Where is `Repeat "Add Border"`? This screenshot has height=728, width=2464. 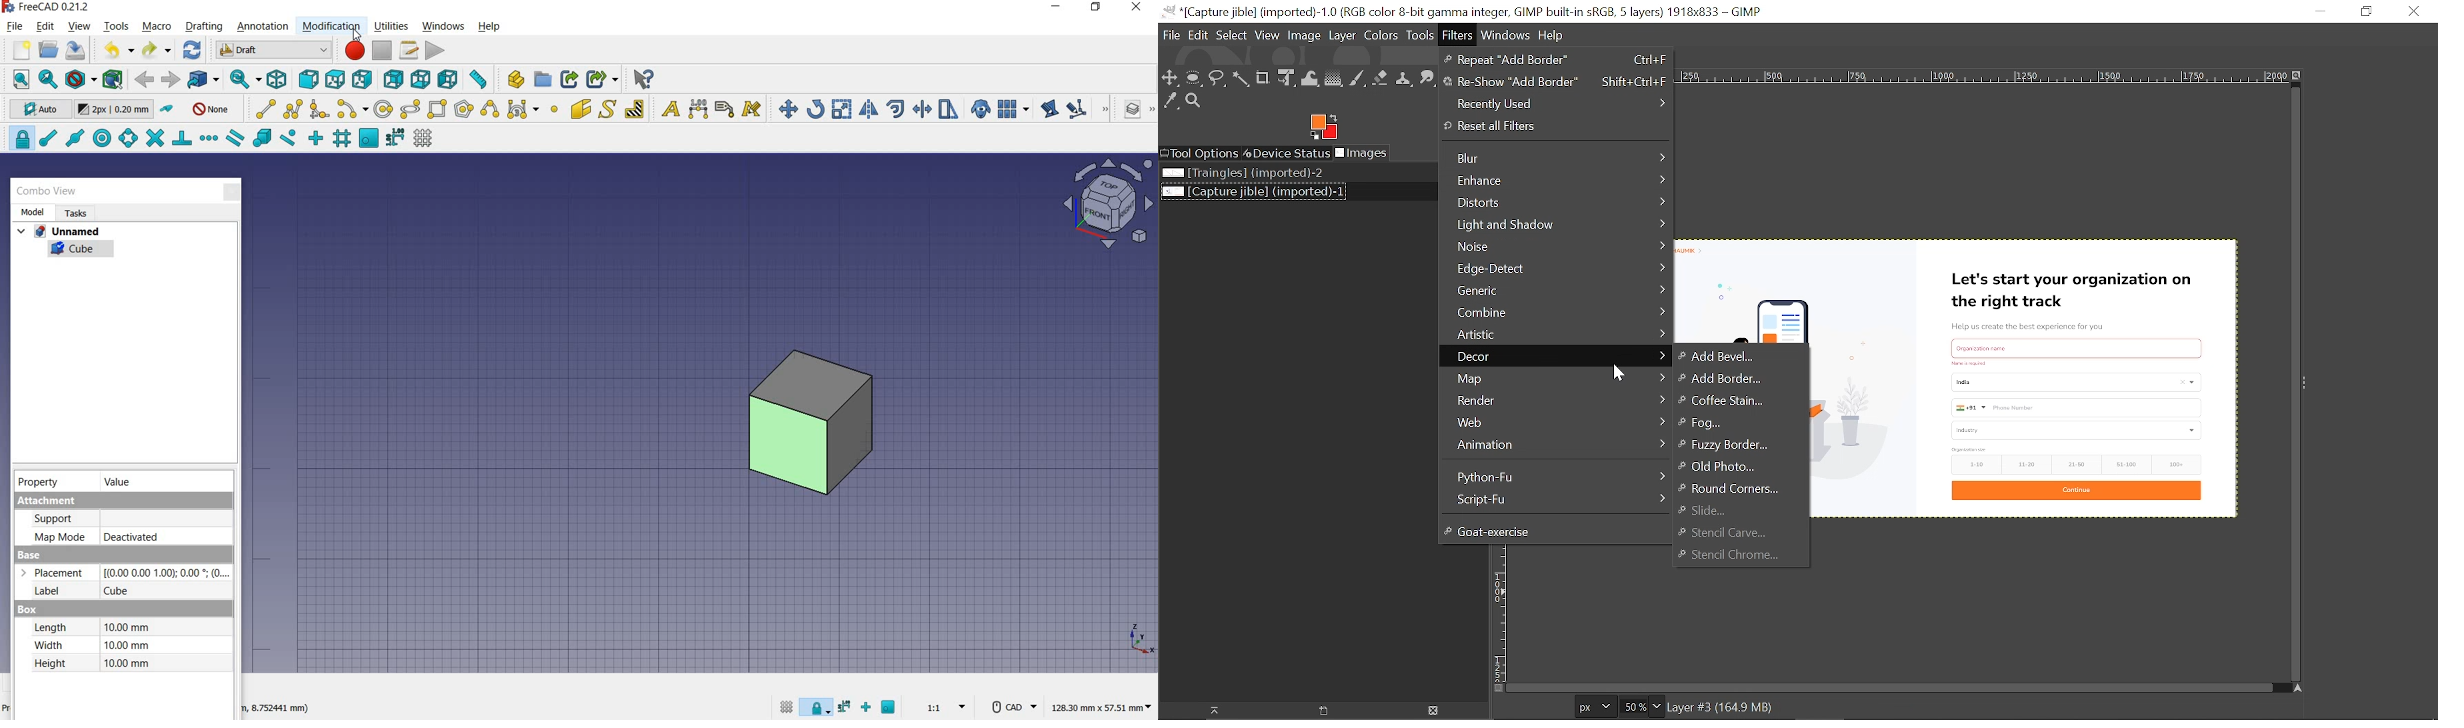 Repeat "Add Border" is located at coordinates (1556, 60).